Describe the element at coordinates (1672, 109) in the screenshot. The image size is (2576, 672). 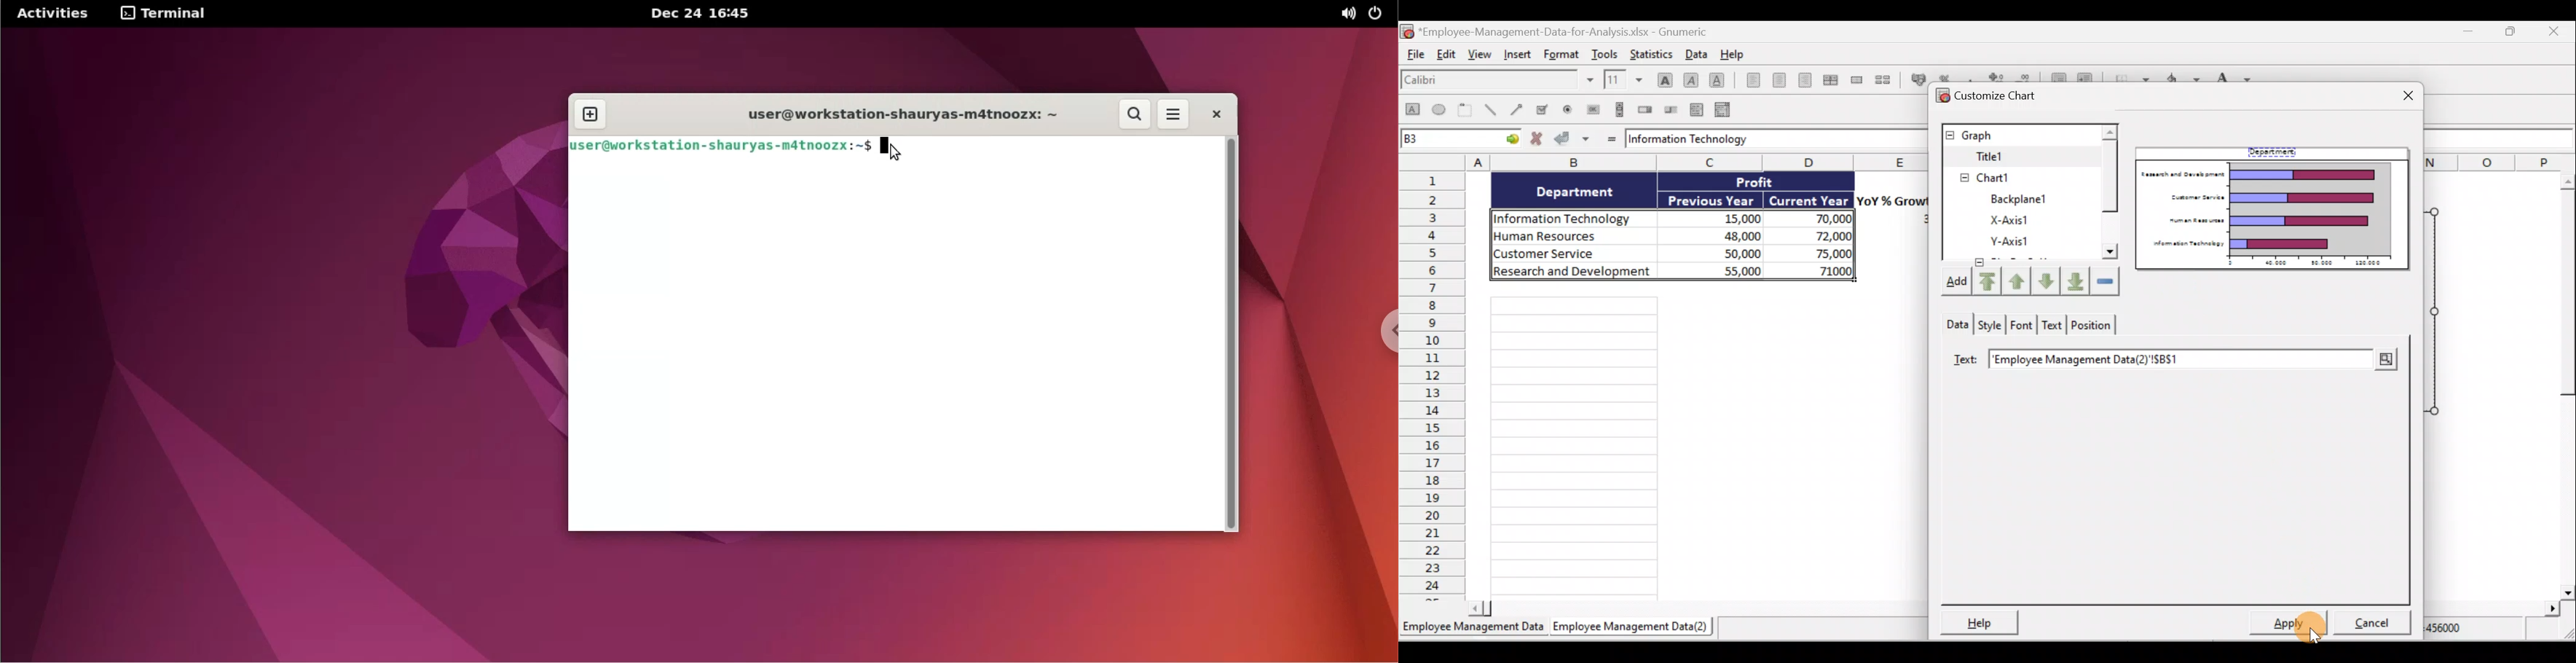
I see `Create a slider` at that location.